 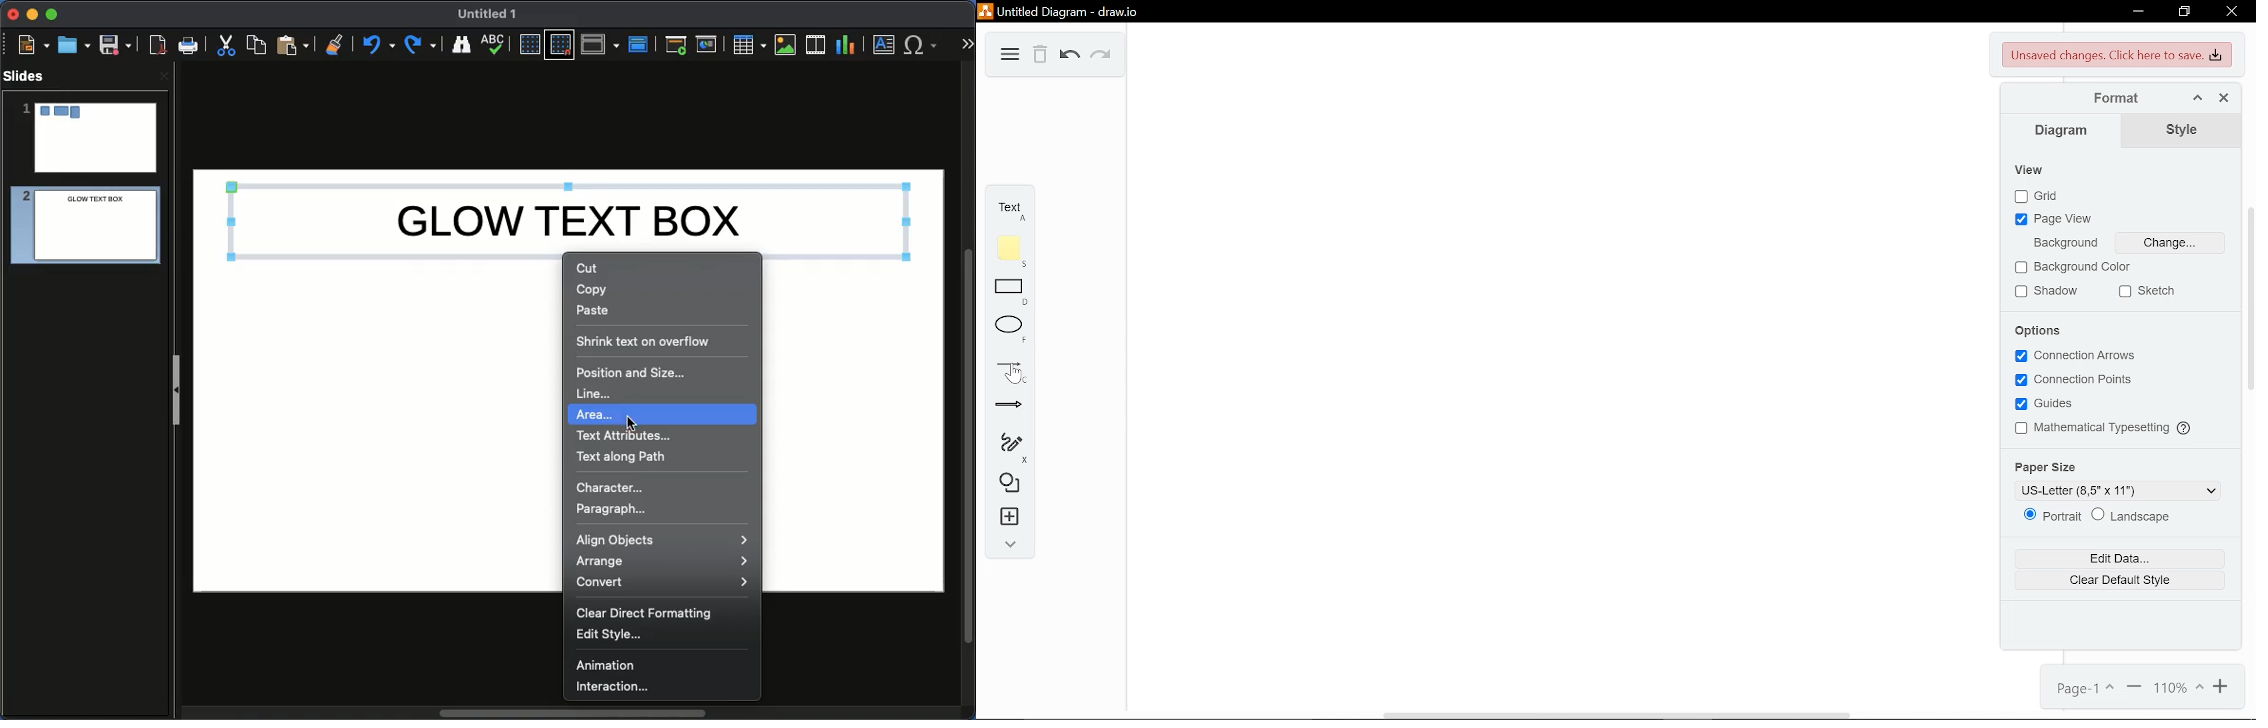 What do you see at coordinates (495, 46) in the screenshot?
I see `Spell check` at bounding box center [495, 46].